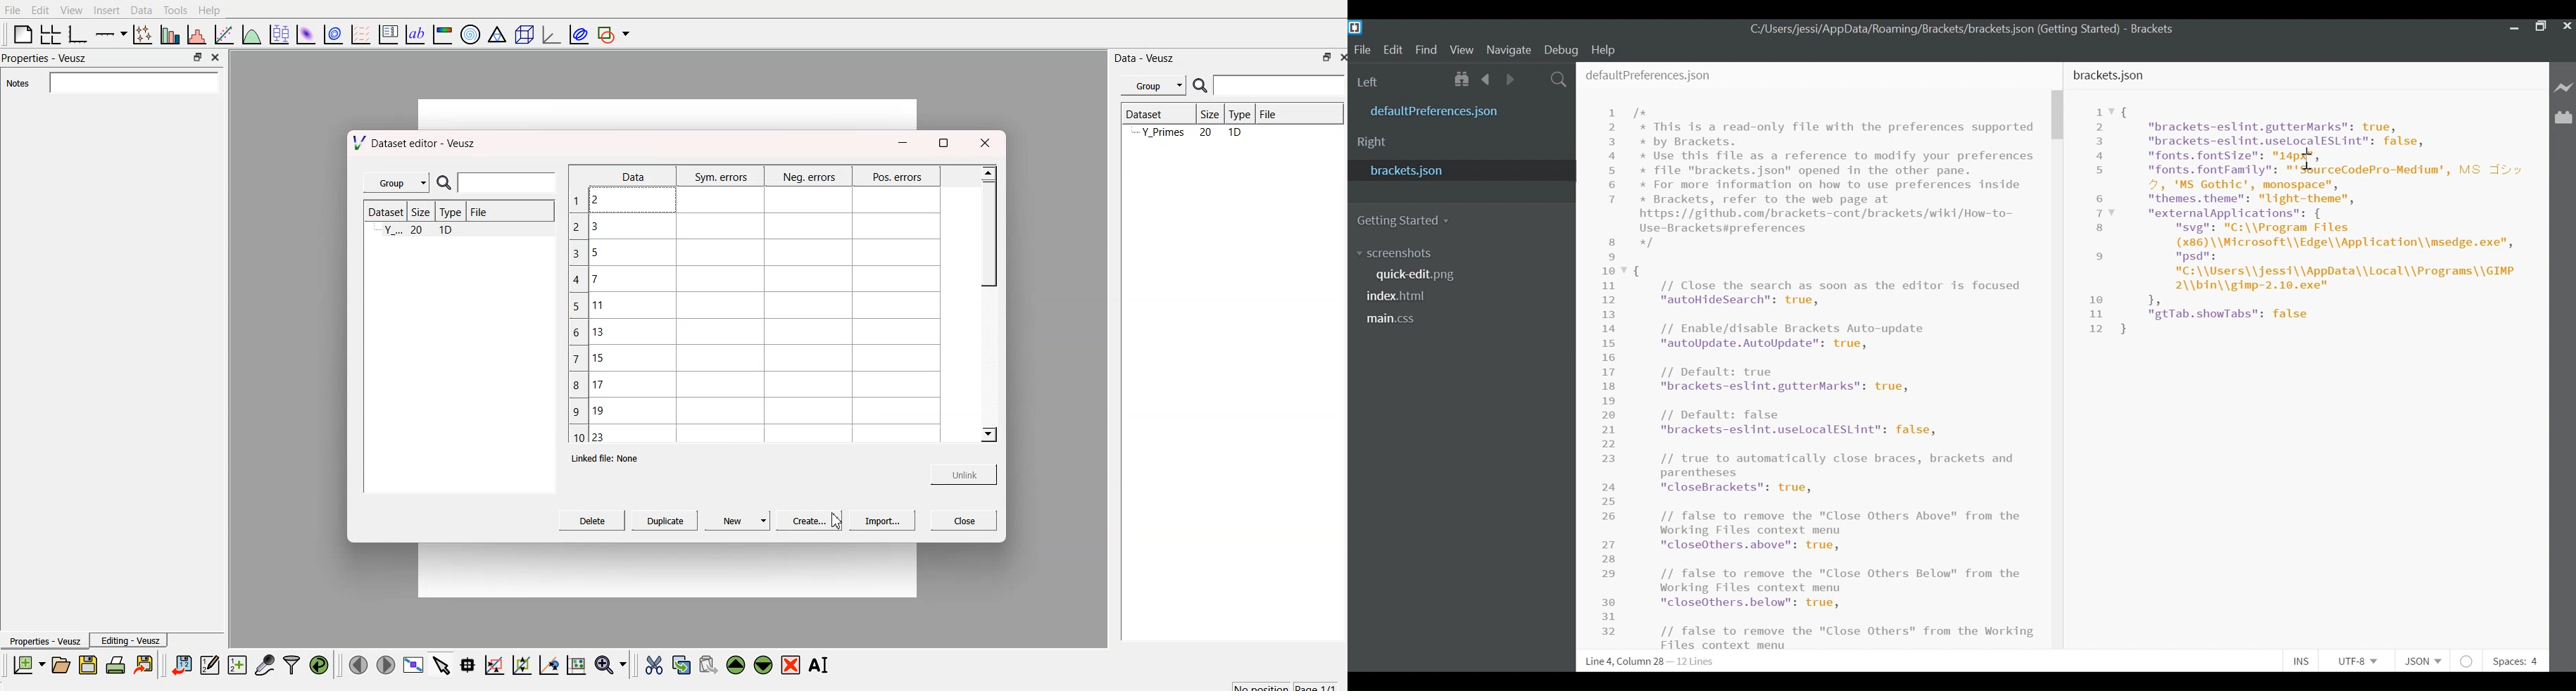 This screenshot has height=700, width=2576. What do you see at coordinates (592, 522) in the screenshot?
I see `Delete` at bounding box center [592, 522].